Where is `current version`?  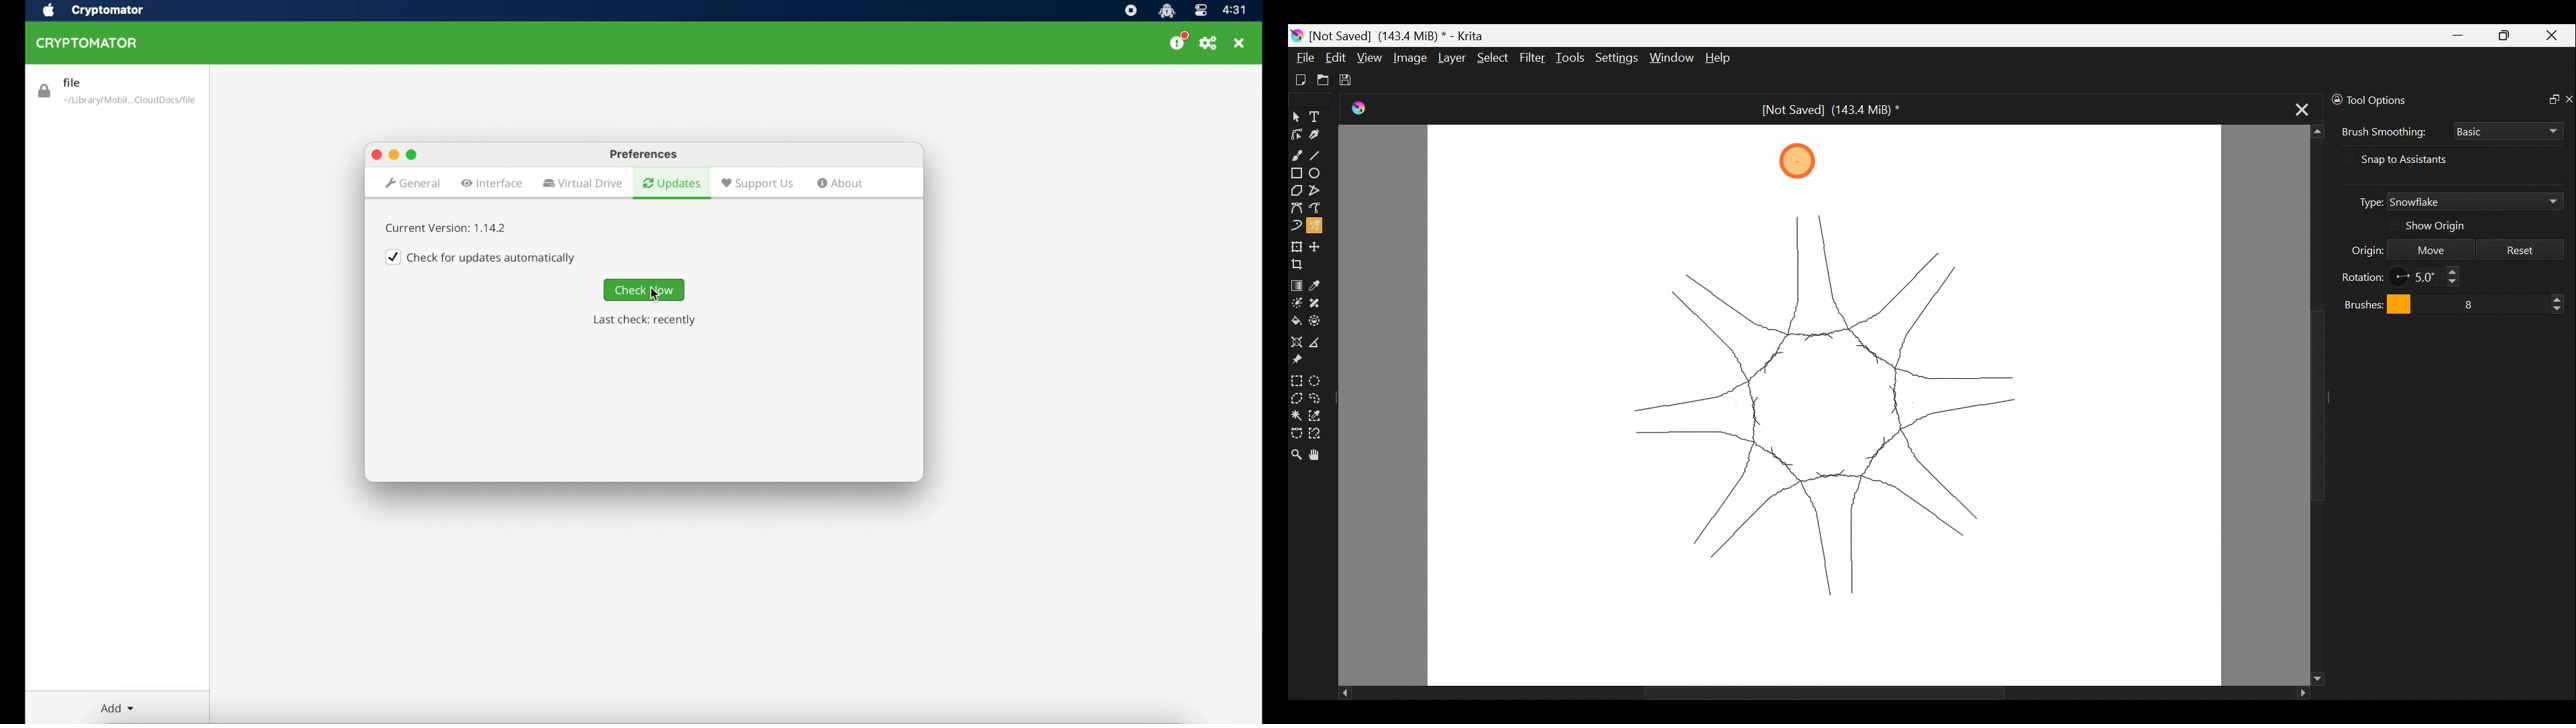 current version is located at coordinates (447, 228).